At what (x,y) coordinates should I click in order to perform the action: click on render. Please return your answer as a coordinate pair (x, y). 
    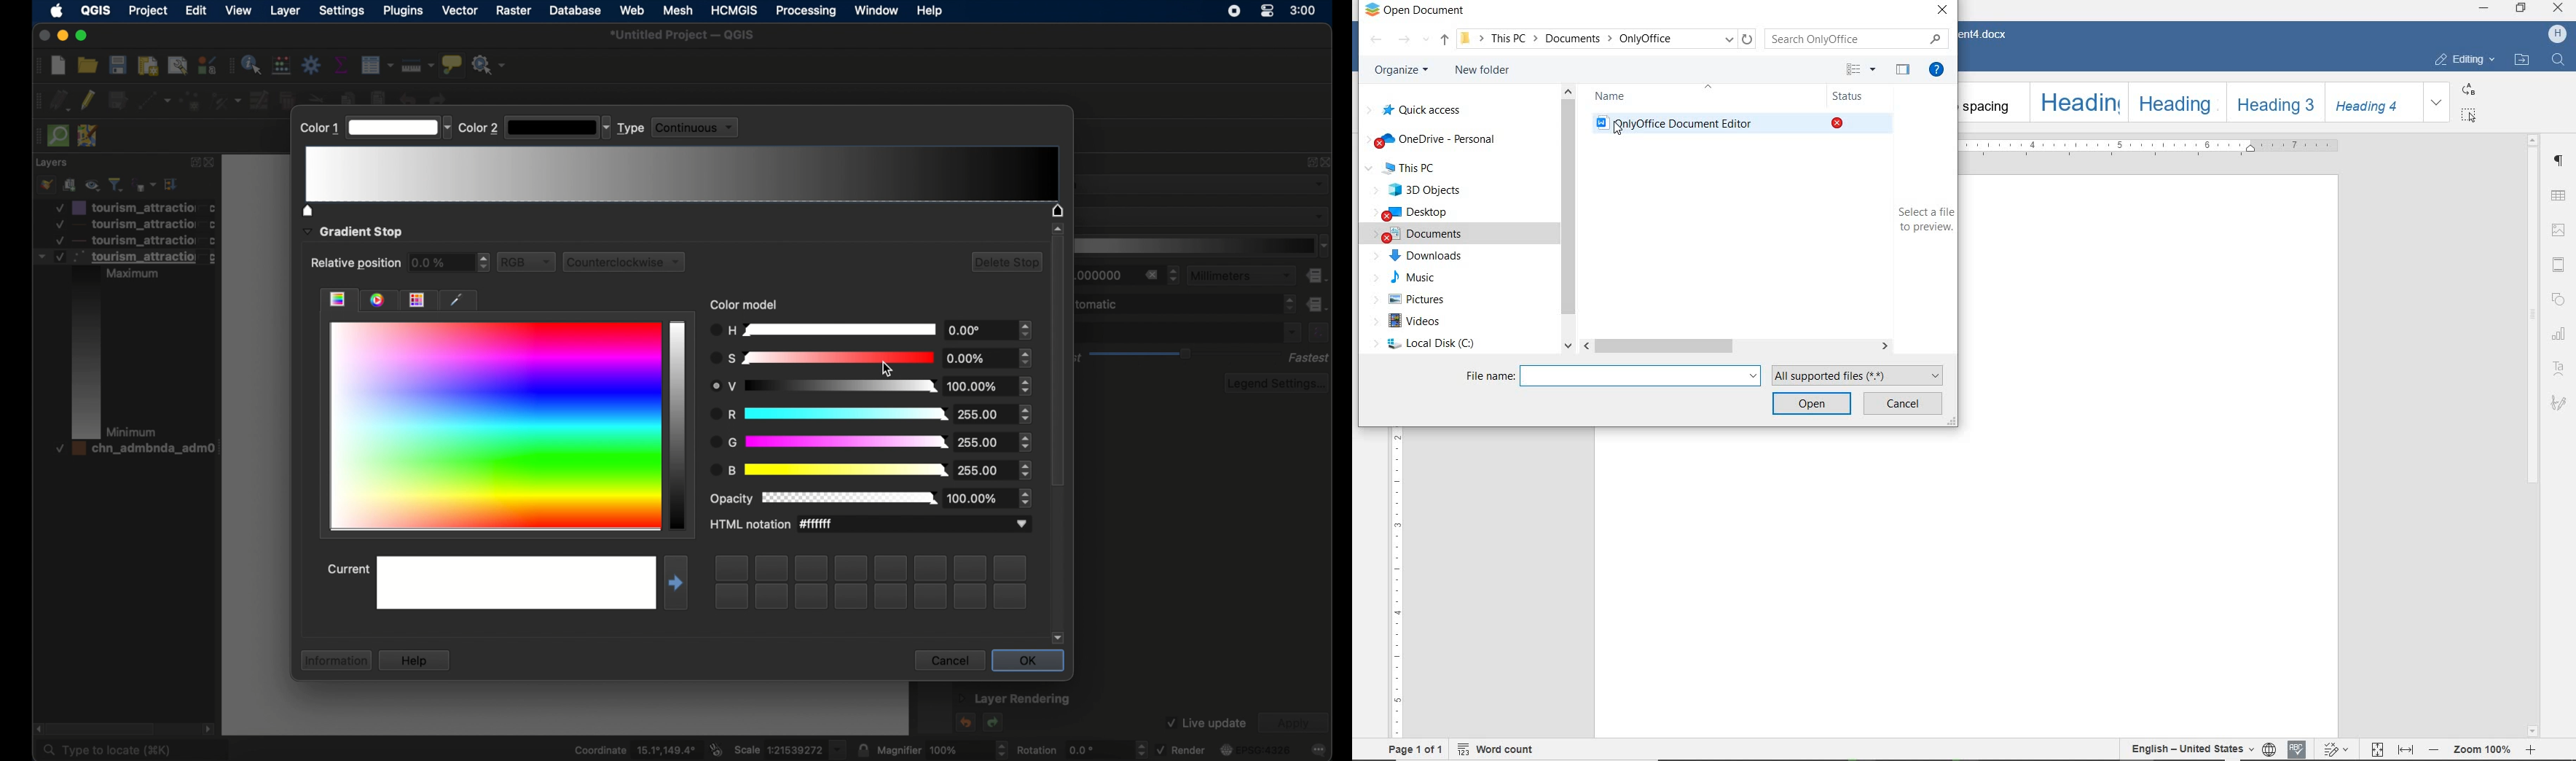
    Looking at the image, I should click on (1180, 749).